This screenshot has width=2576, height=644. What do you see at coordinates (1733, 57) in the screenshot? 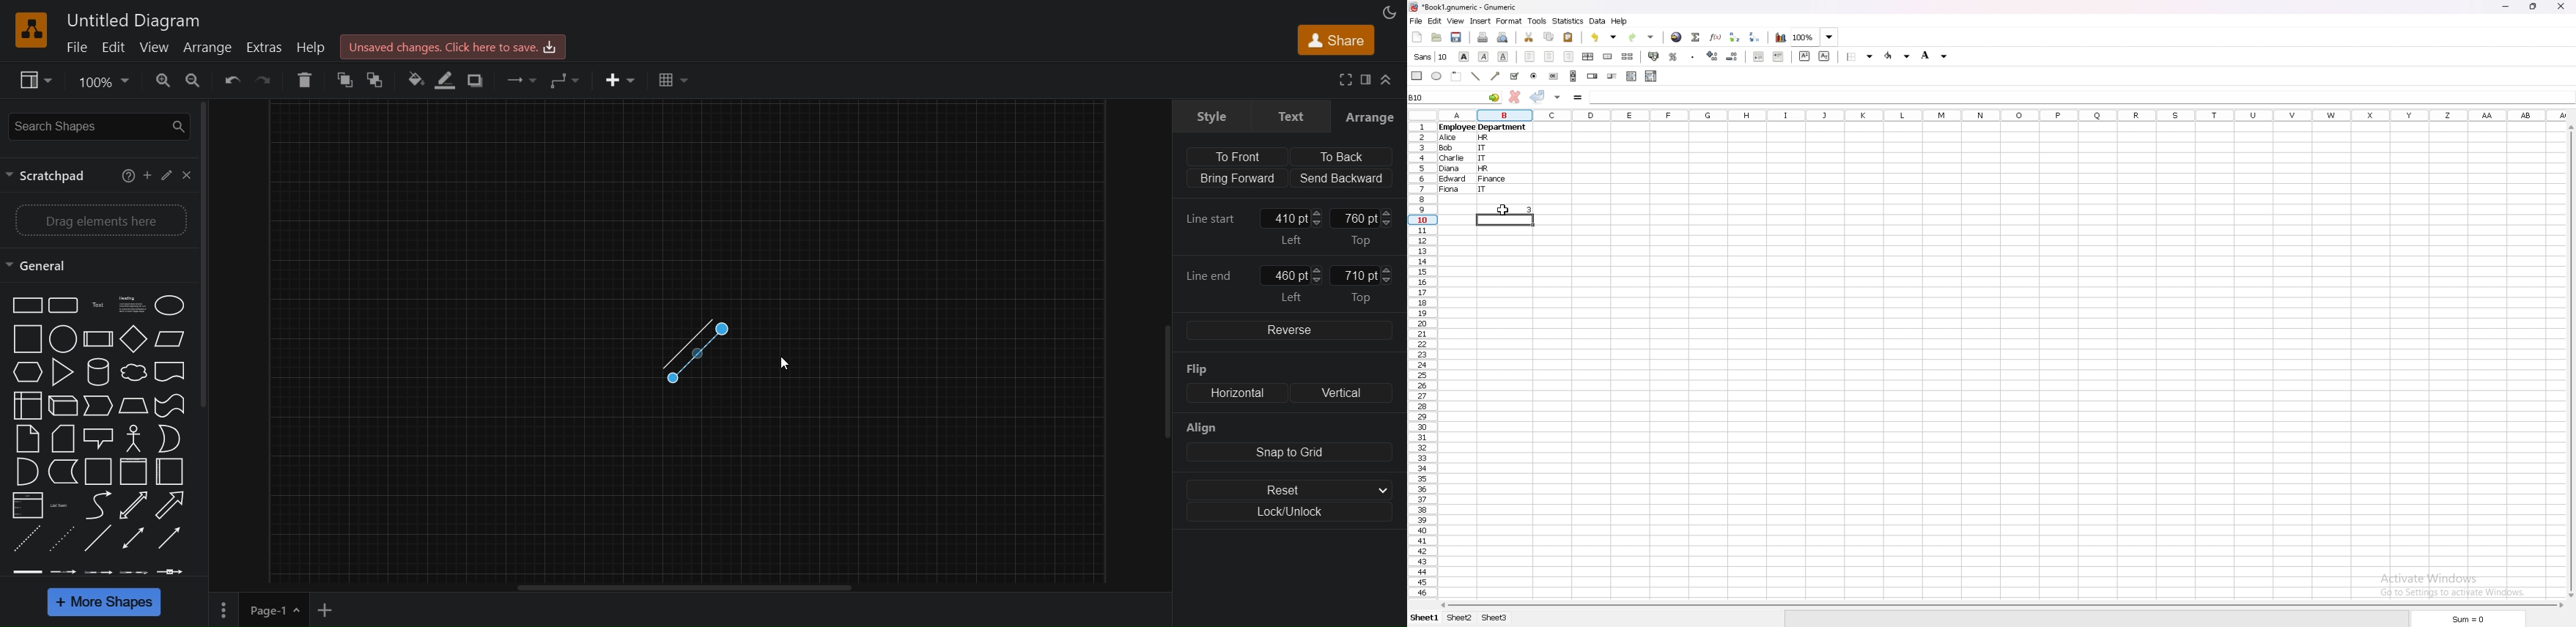
I see `decrease decimals` at bounding box center [1733, 57].